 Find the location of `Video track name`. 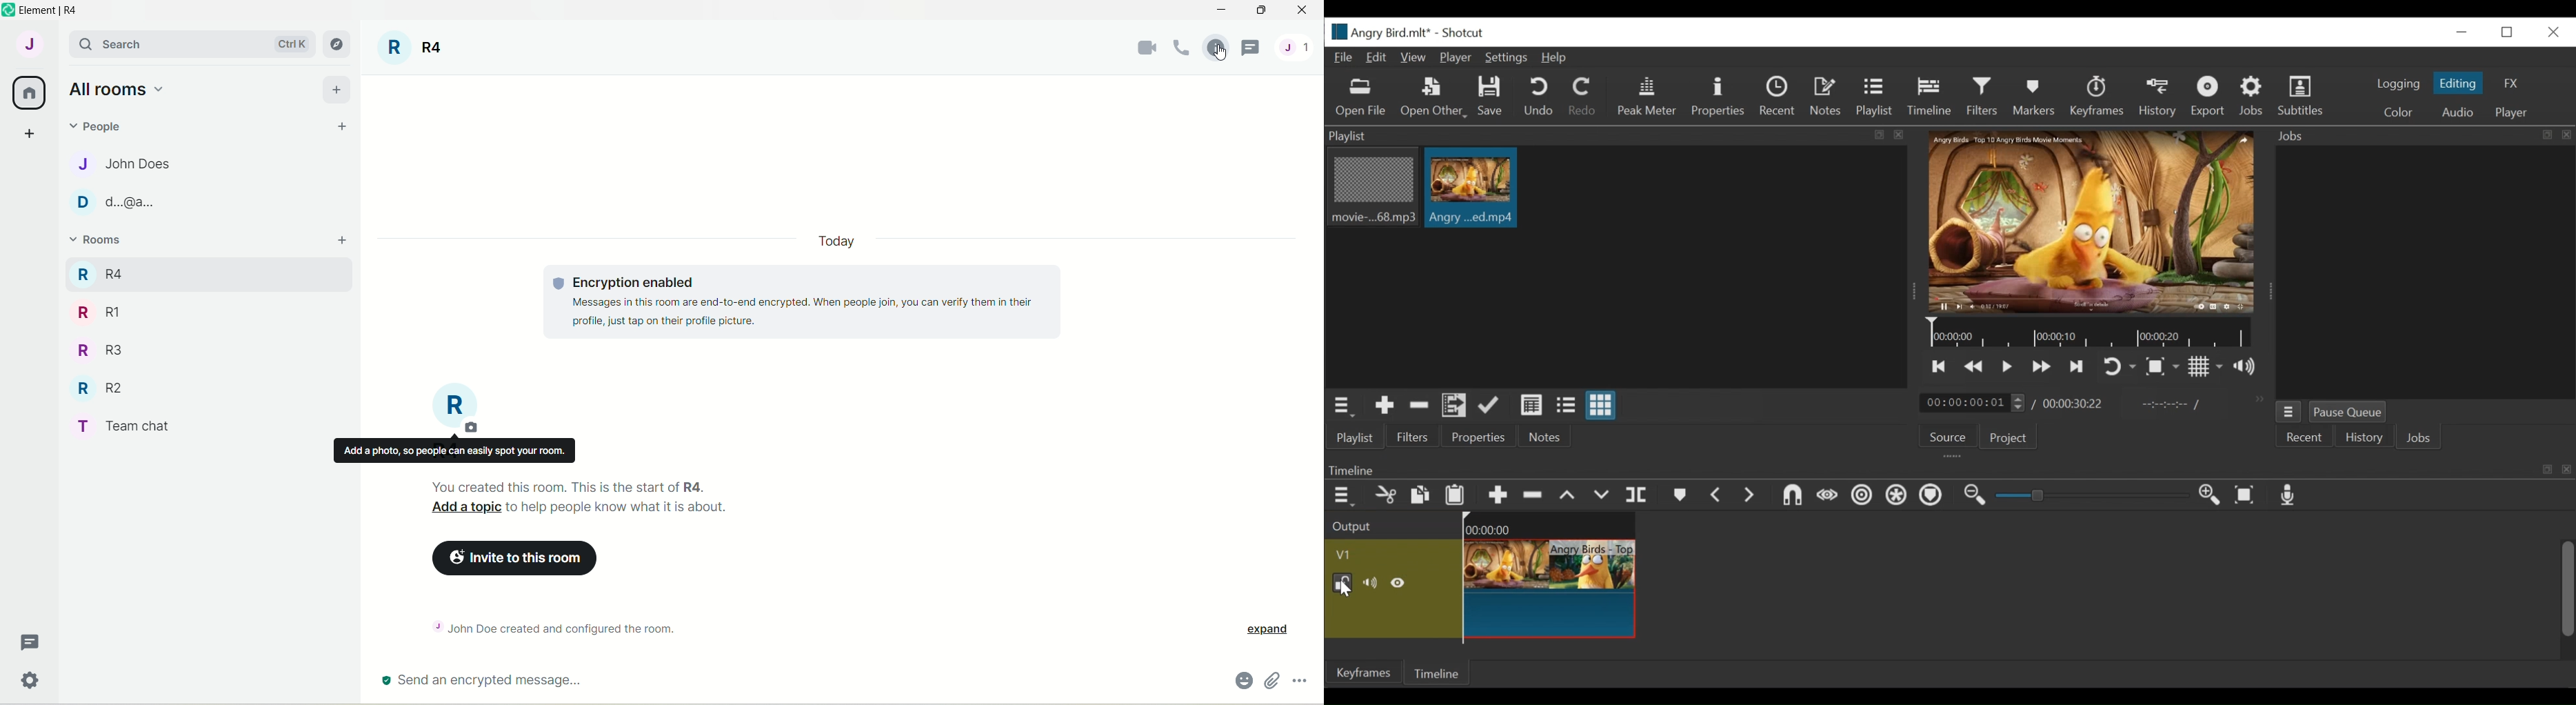

Video track name is located at coordinates (1391, 554).